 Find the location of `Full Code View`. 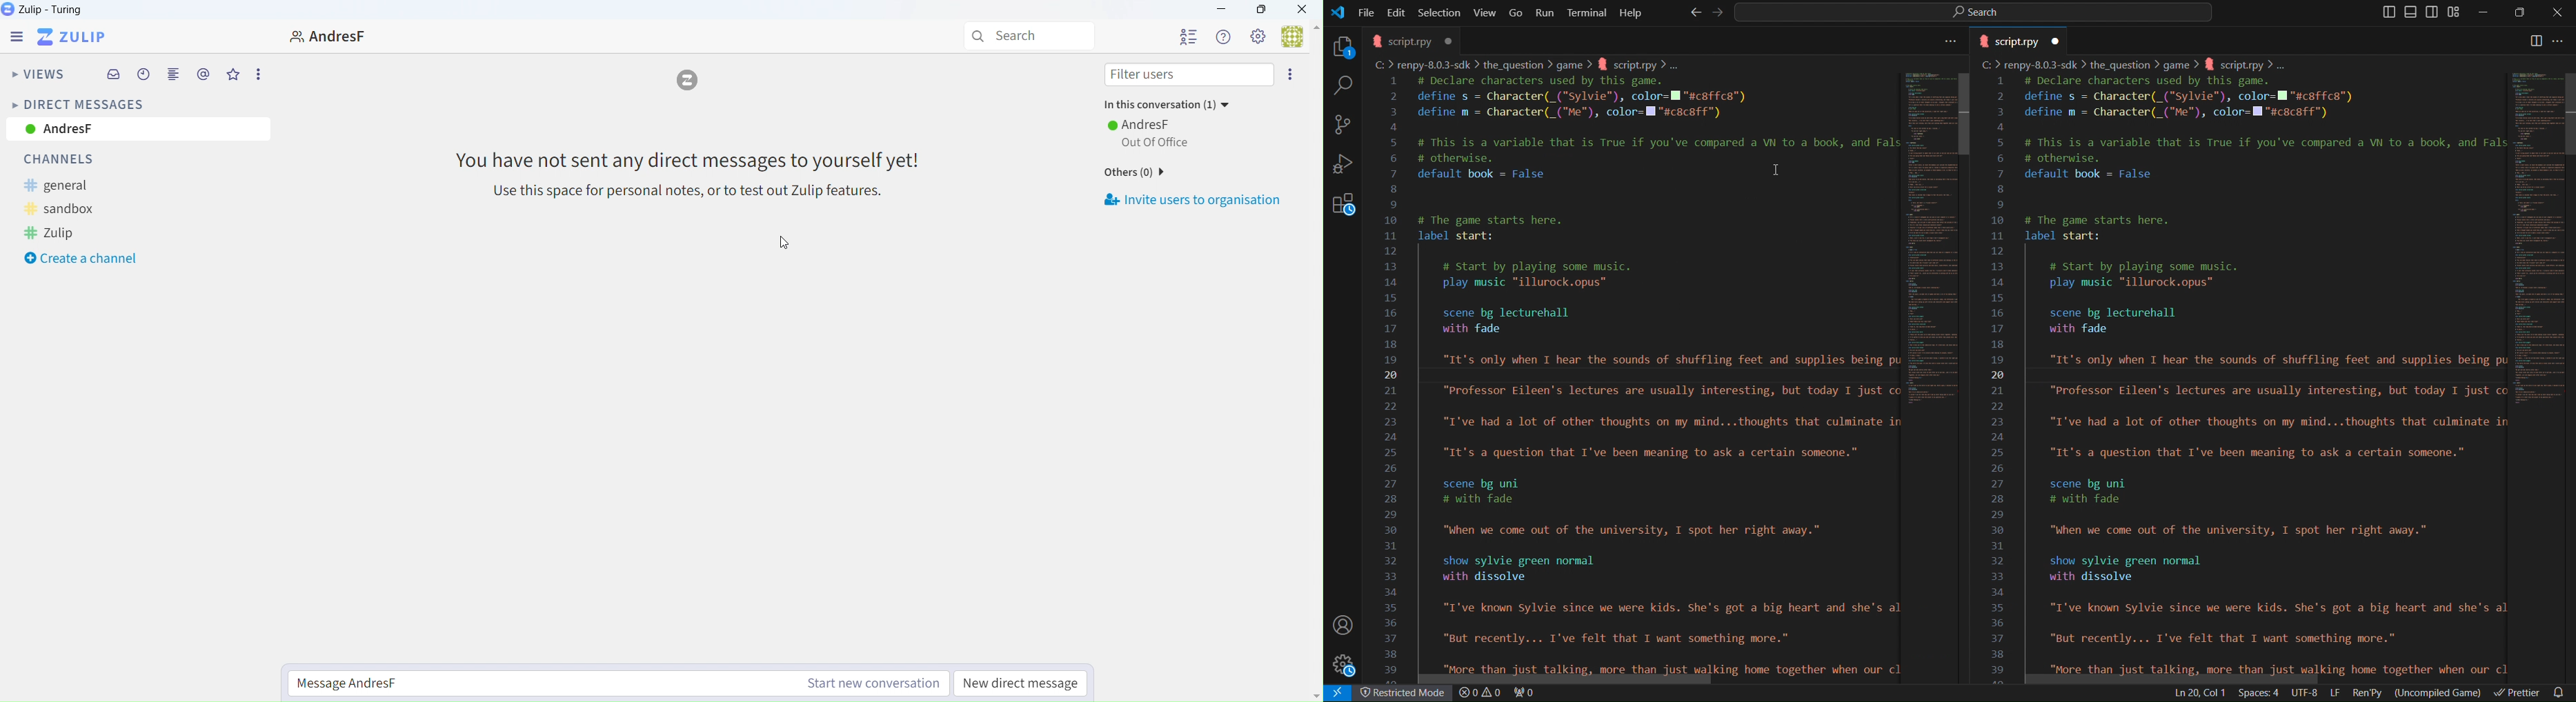

Full Code View is located at coordinates (1929, 251).